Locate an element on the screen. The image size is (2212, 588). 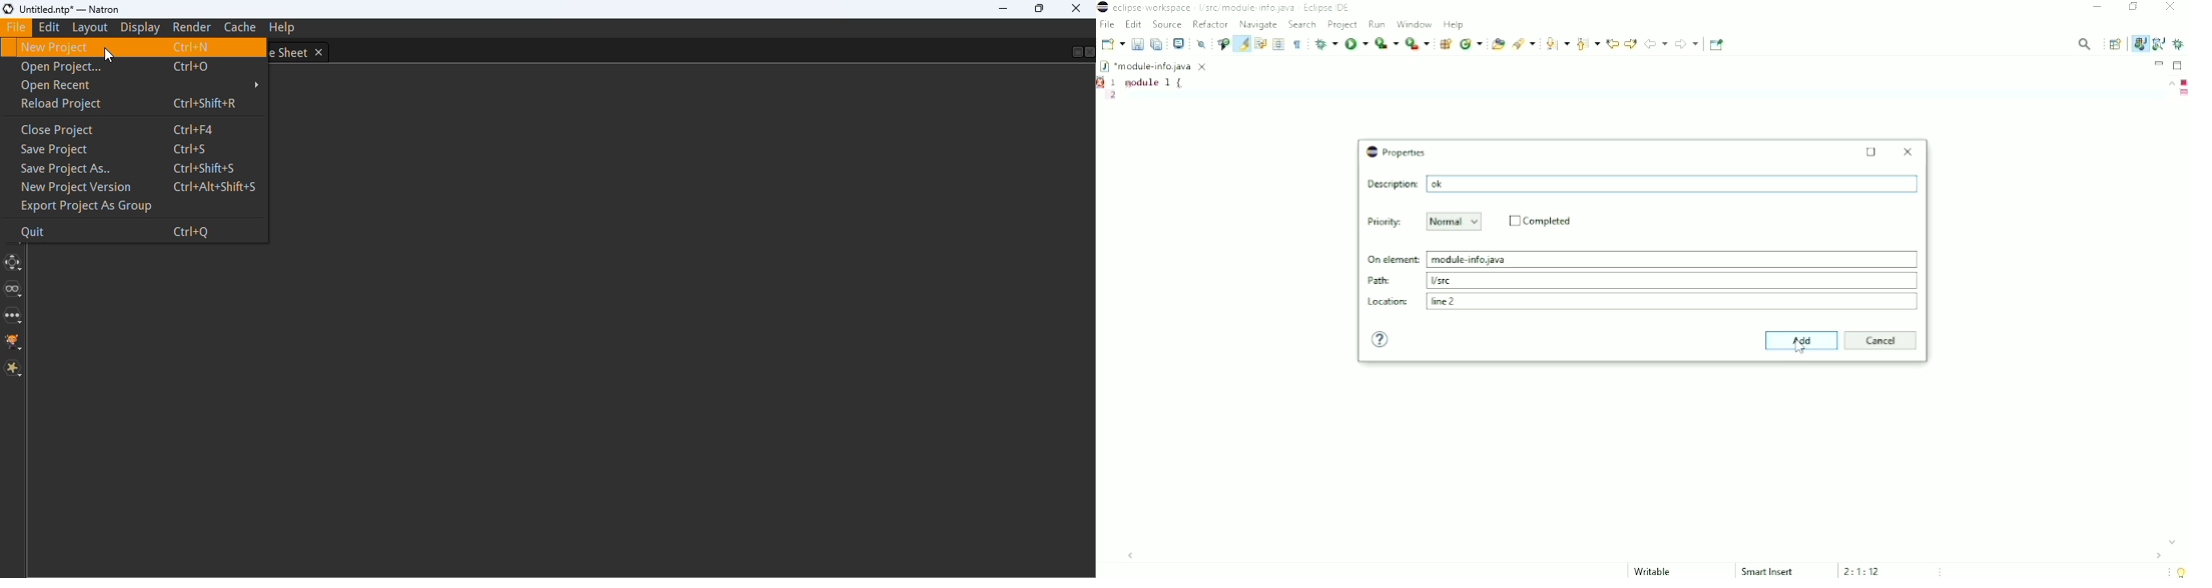
Vertical scrollbar is located at coordinates (2166, 313).